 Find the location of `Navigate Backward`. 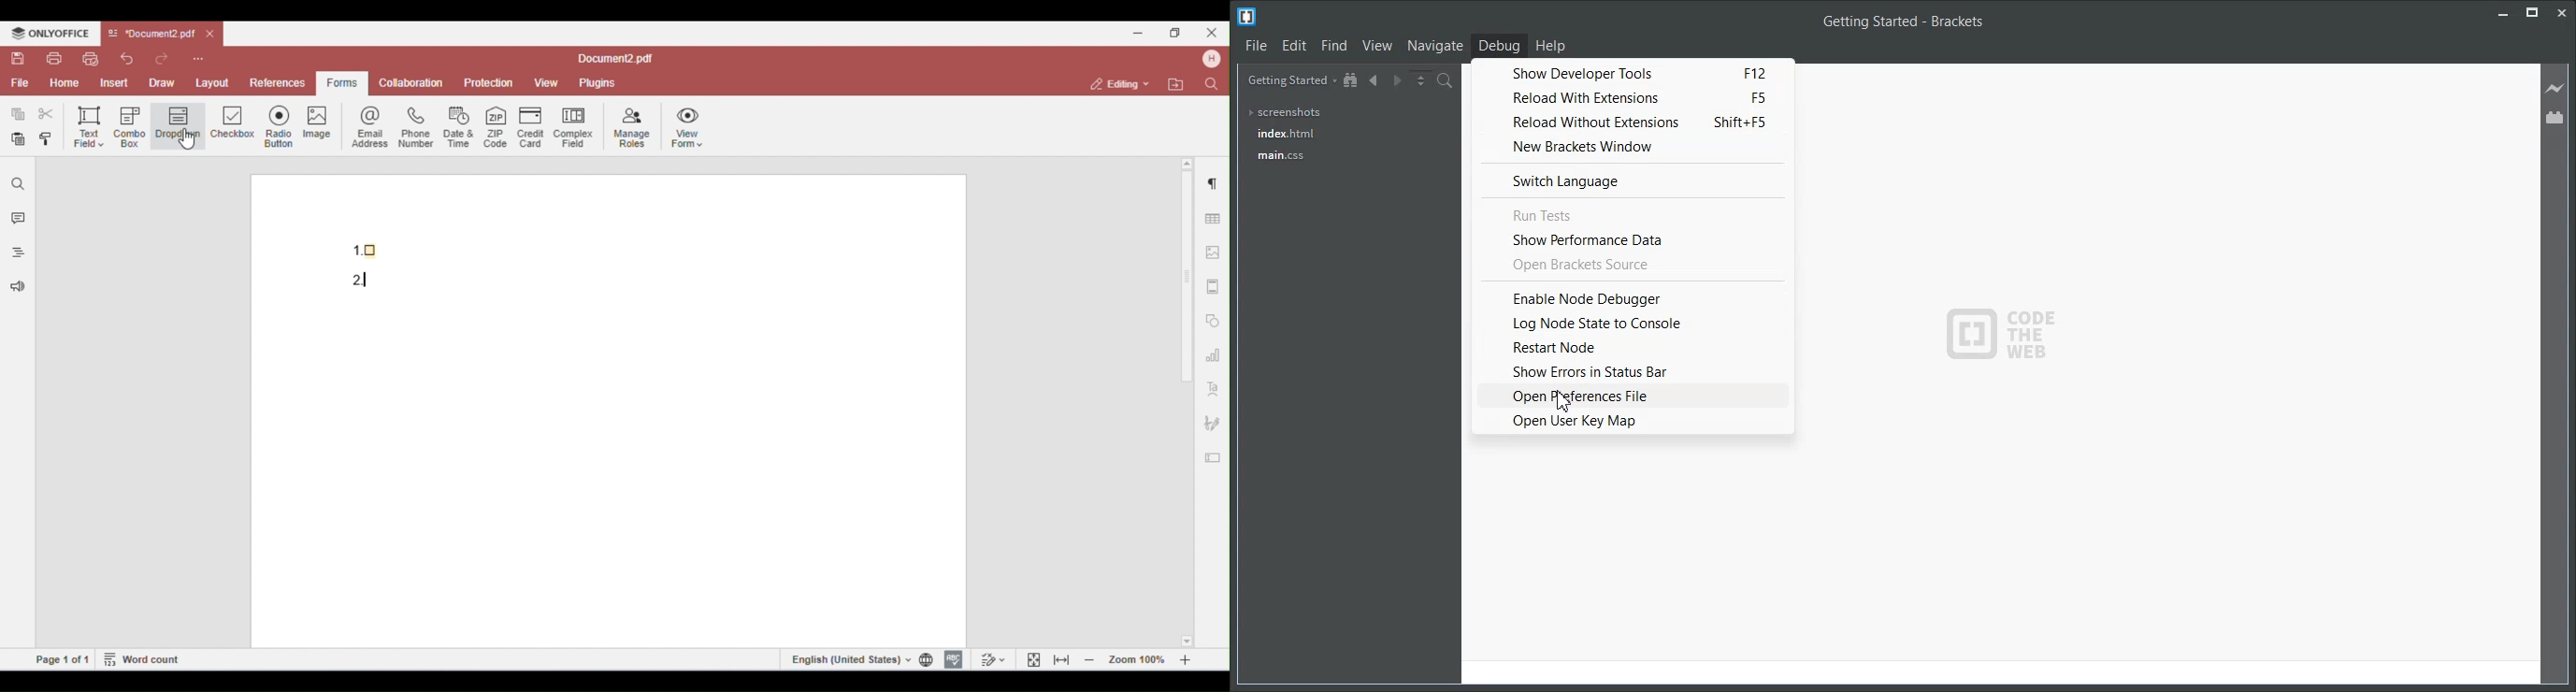

Navigate Backward is located at coordinates (1374, 80).